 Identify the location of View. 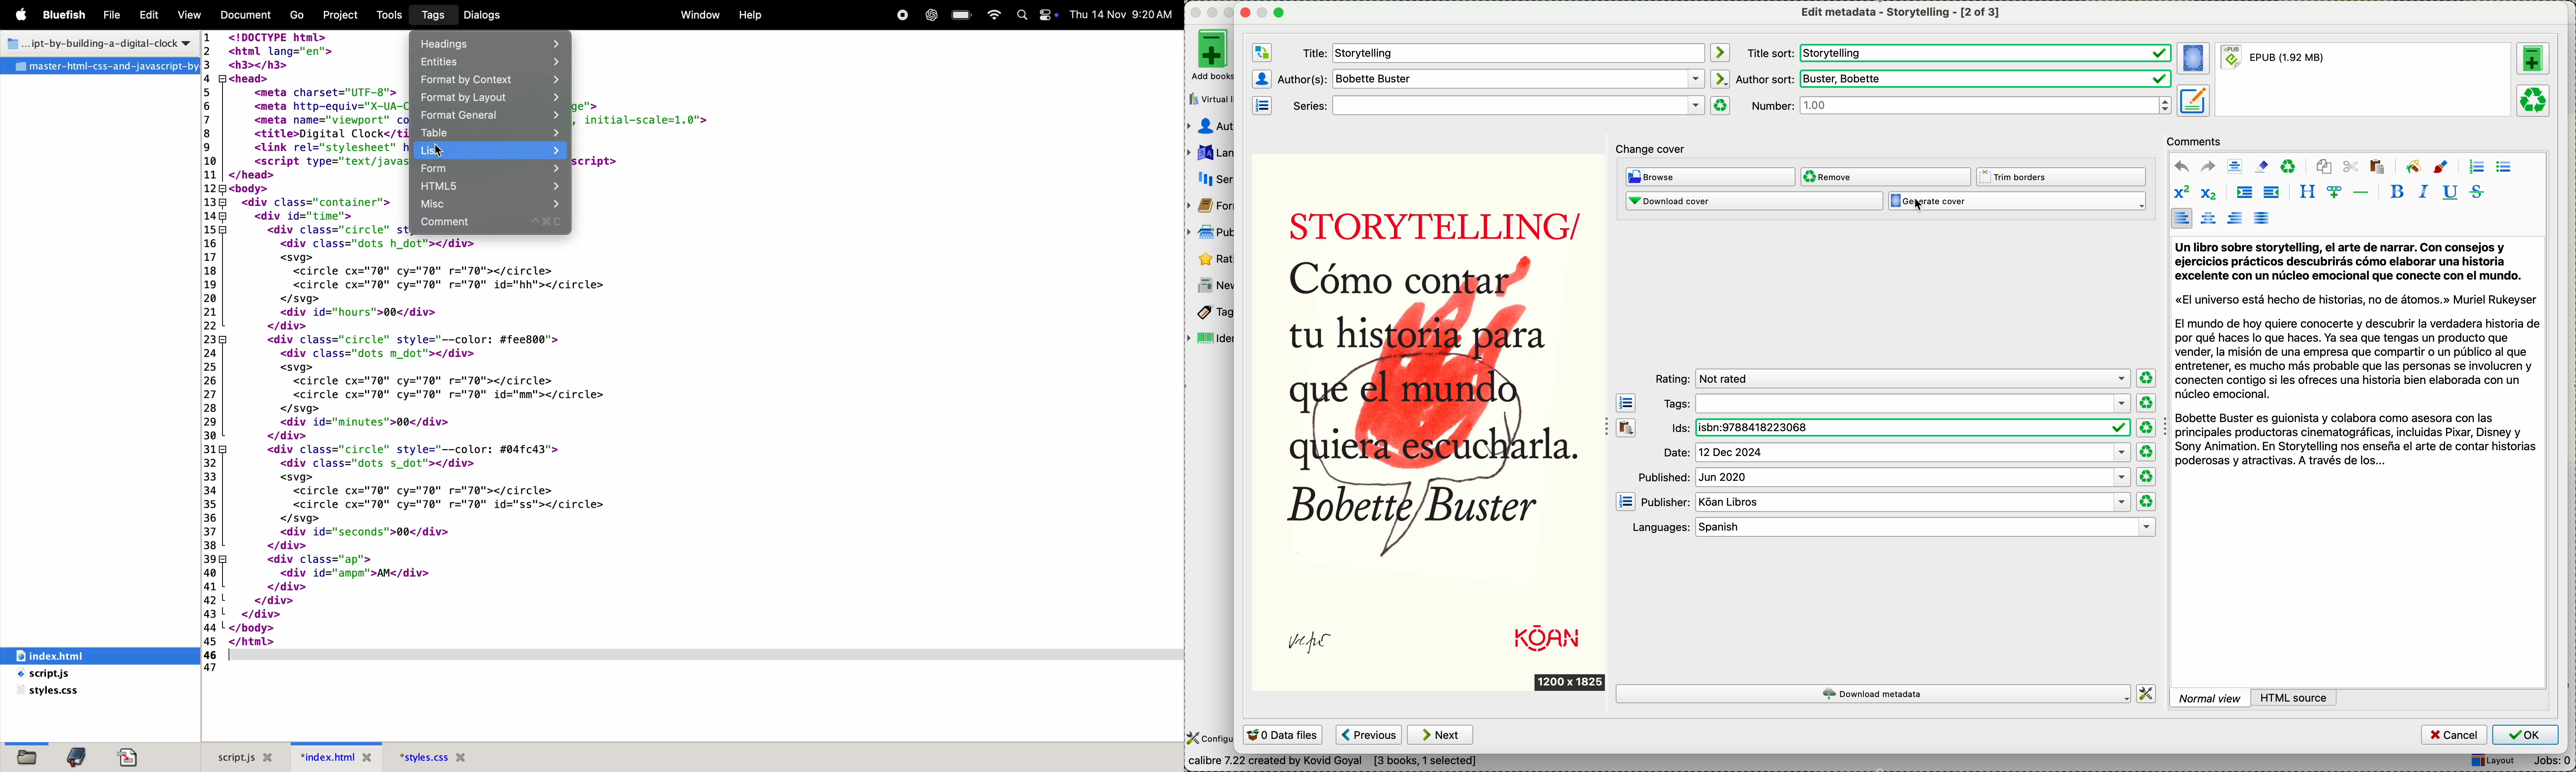
(190, 15).